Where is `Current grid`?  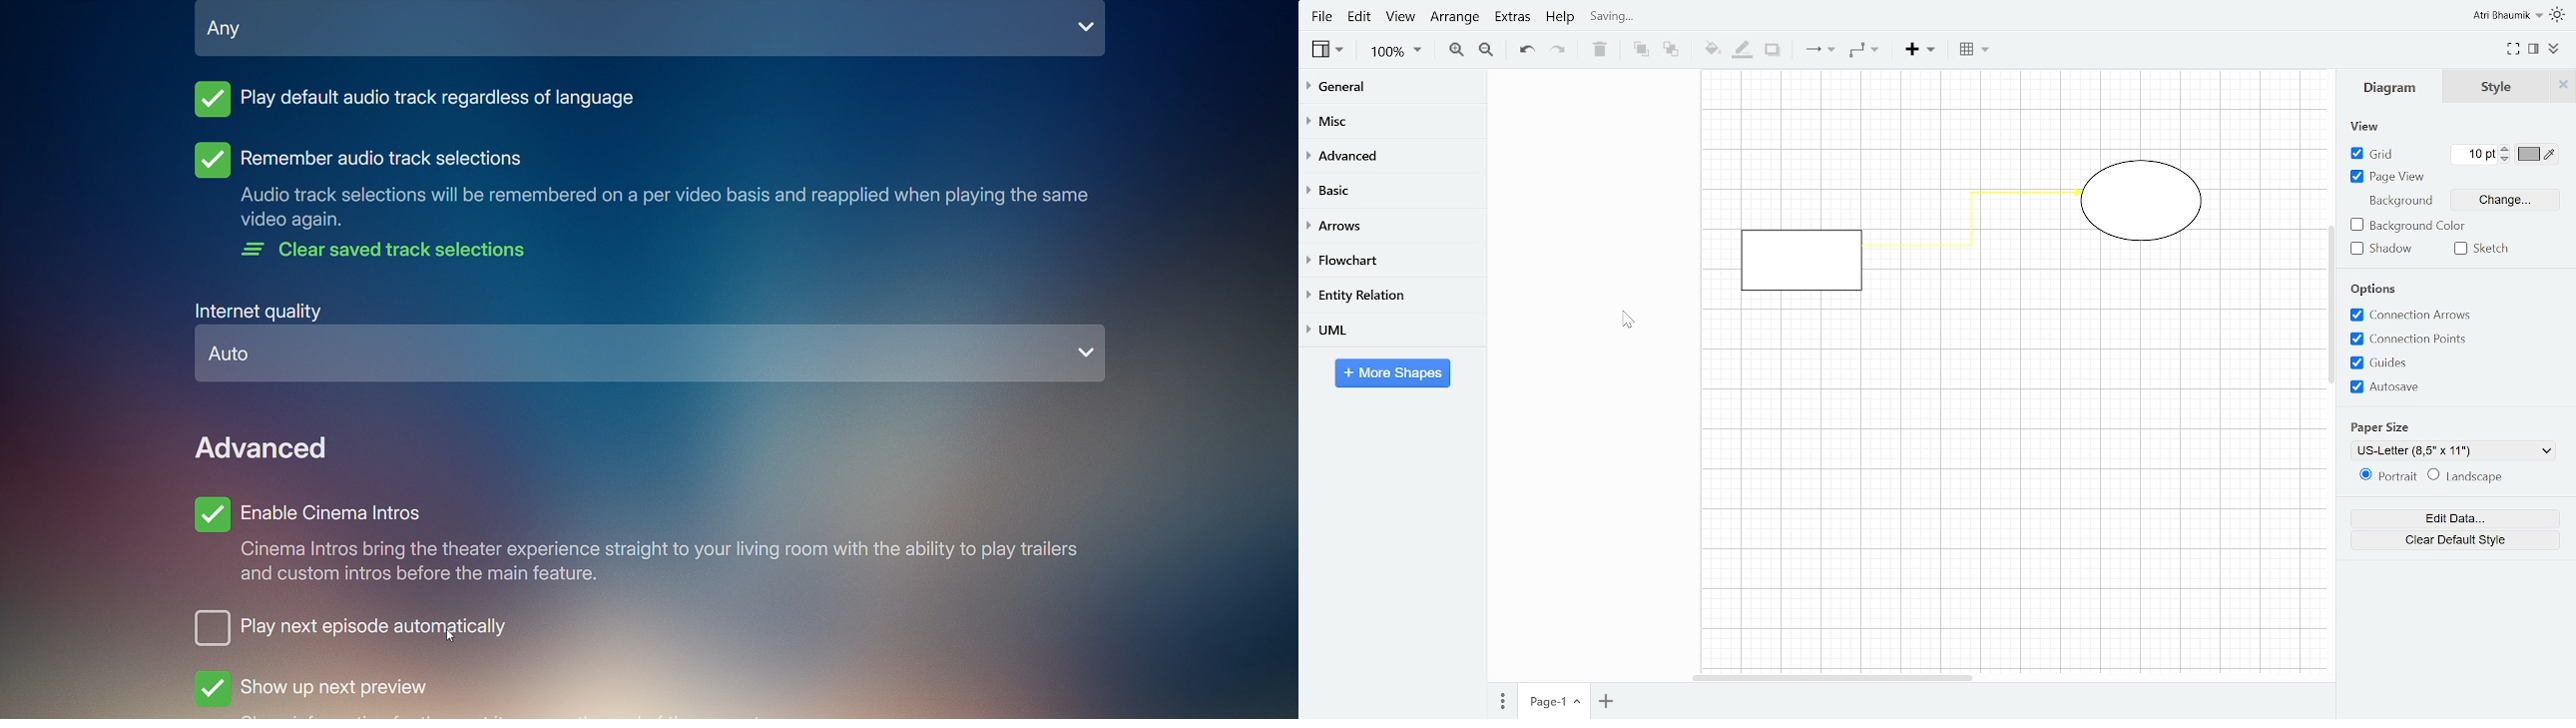
Current grid is located at coordinates (2476, 154).